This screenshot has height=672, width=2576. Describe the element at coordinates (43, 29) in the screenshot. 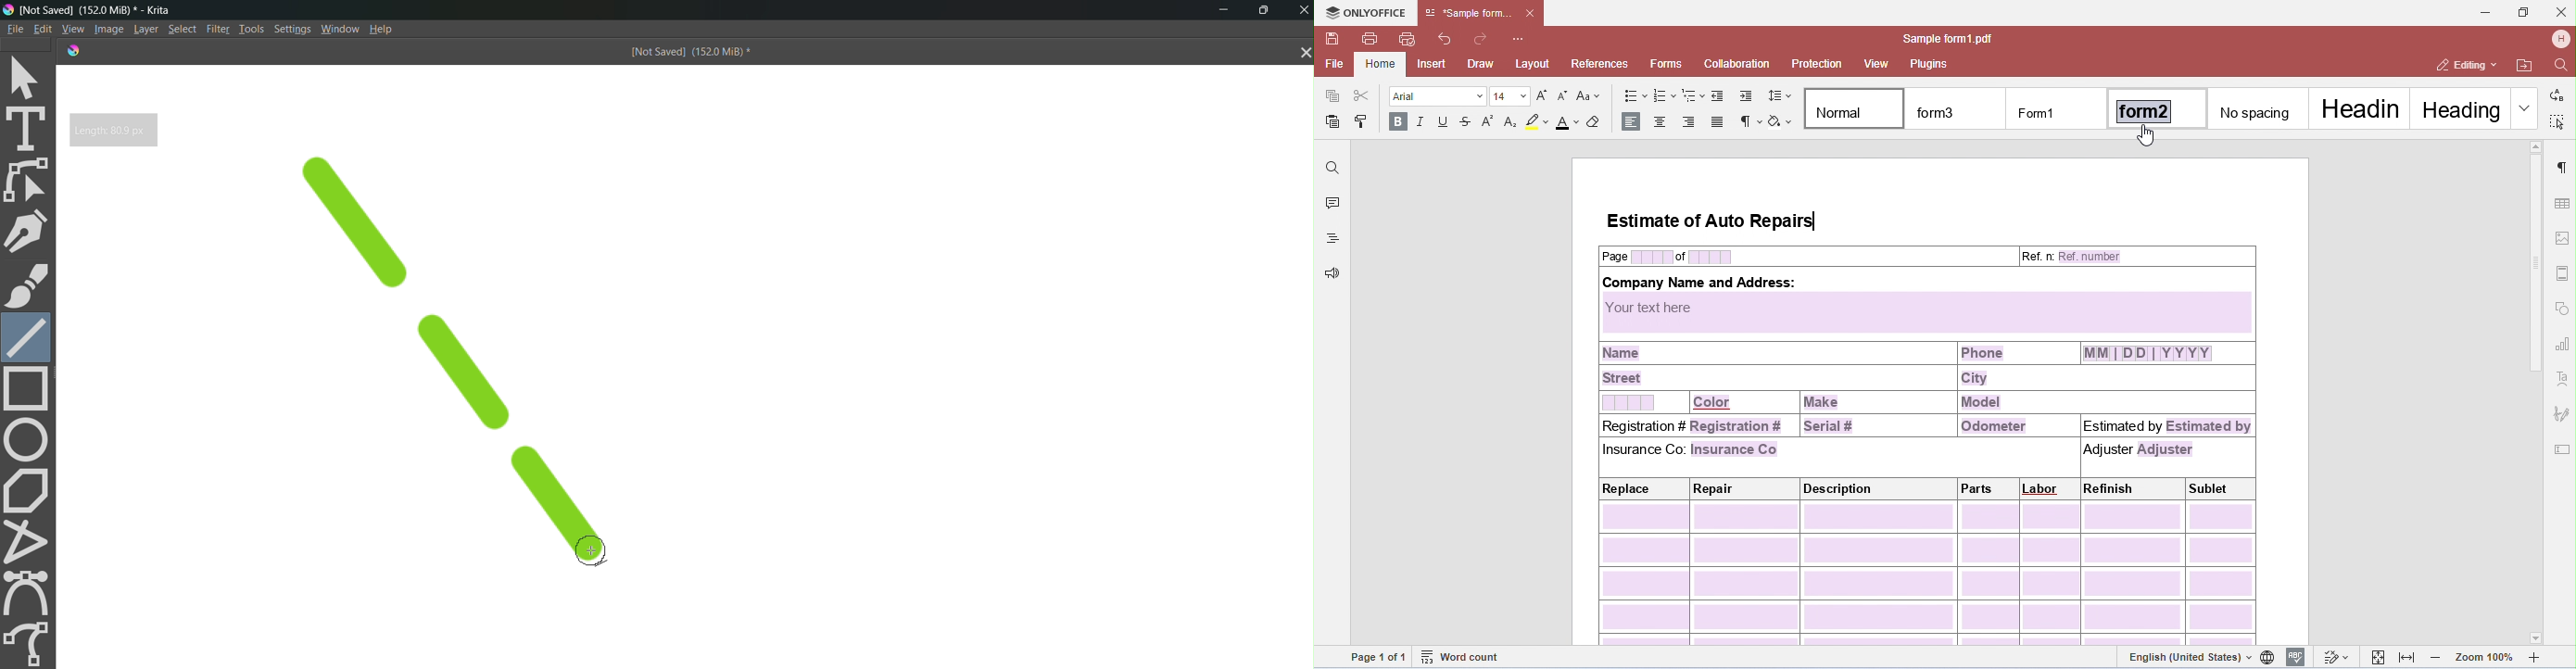

I see `Edit` at that location.